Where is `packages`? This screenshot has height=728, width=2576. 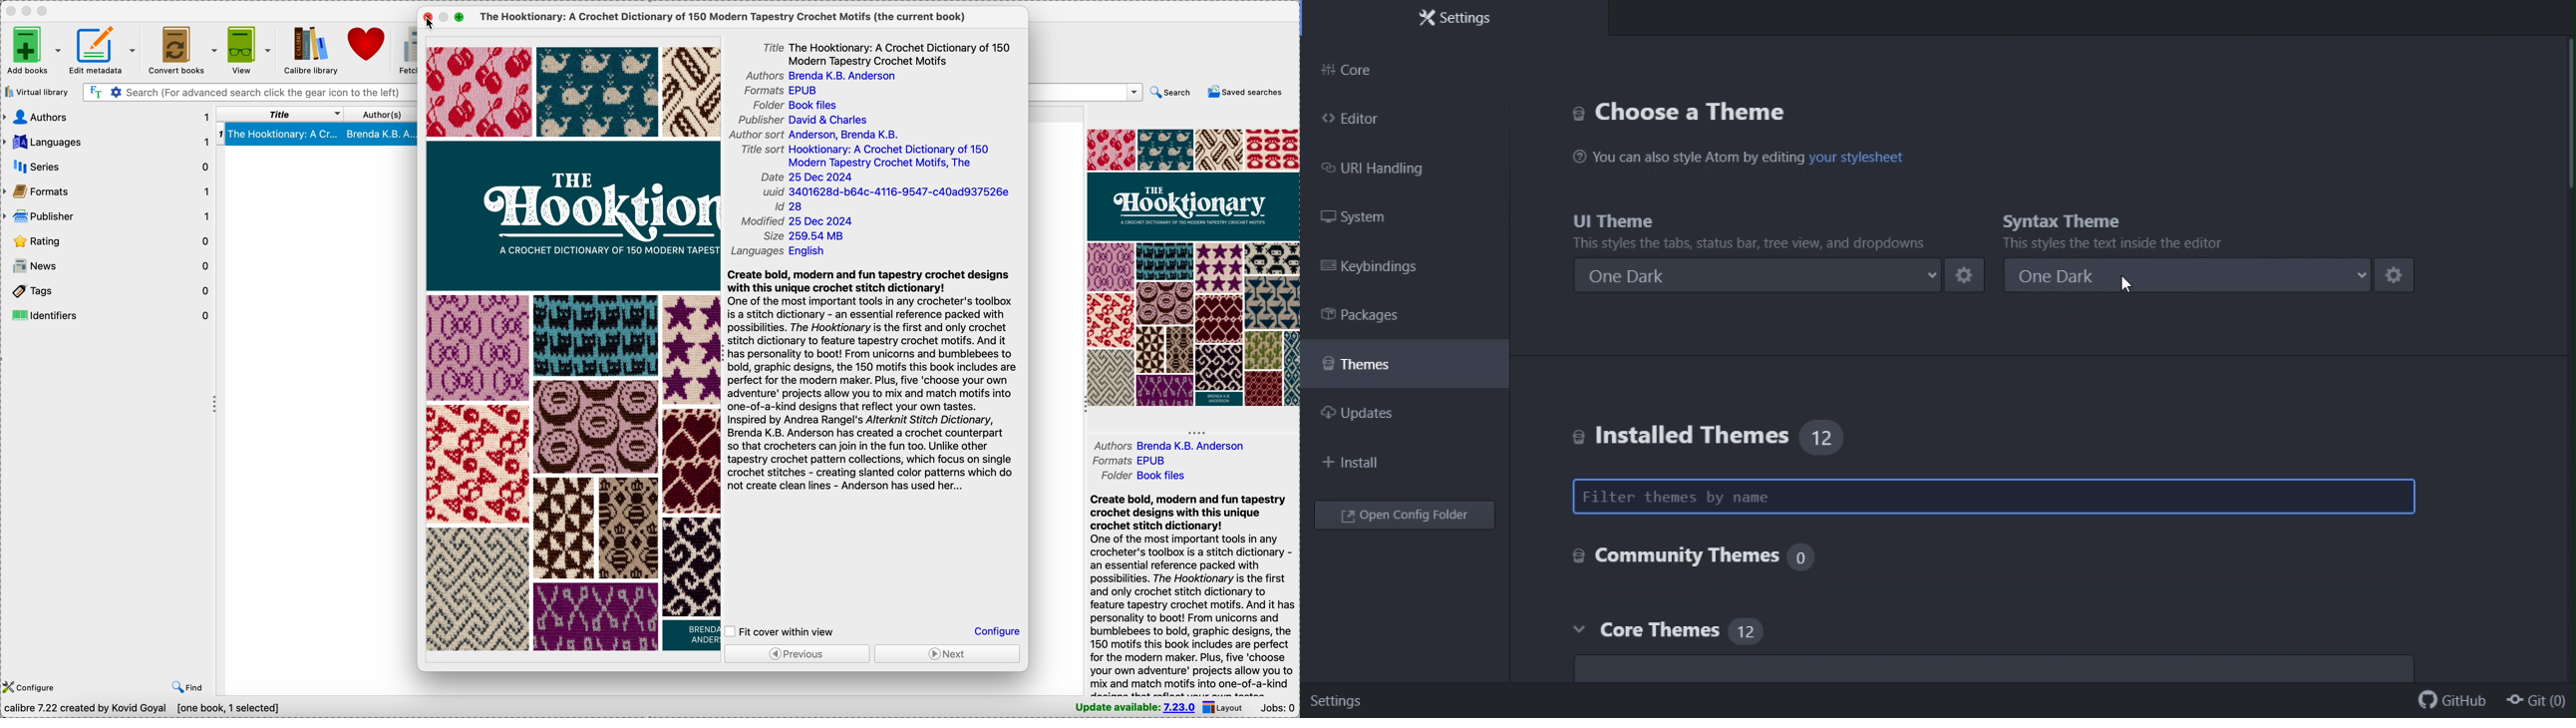 packages is located at coordinates (1383, 314).